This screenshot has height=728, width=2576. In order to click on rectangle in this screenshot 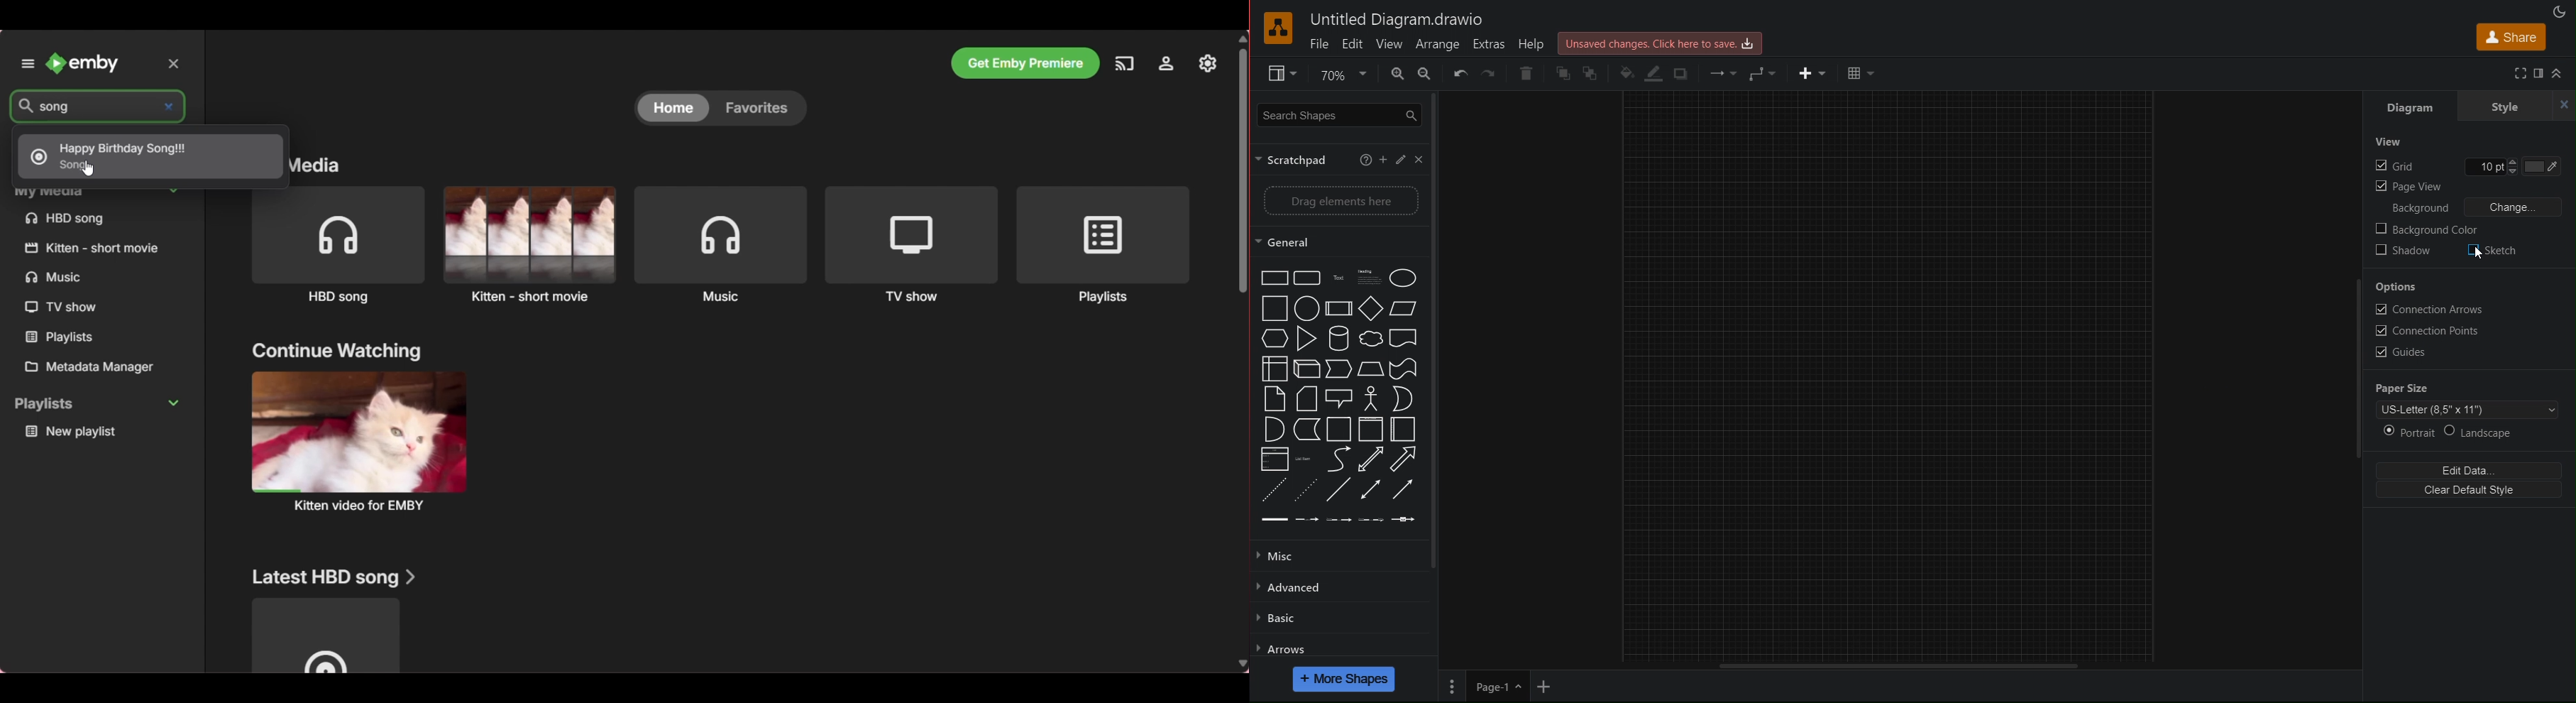, I will do `click(1274, 278)`.